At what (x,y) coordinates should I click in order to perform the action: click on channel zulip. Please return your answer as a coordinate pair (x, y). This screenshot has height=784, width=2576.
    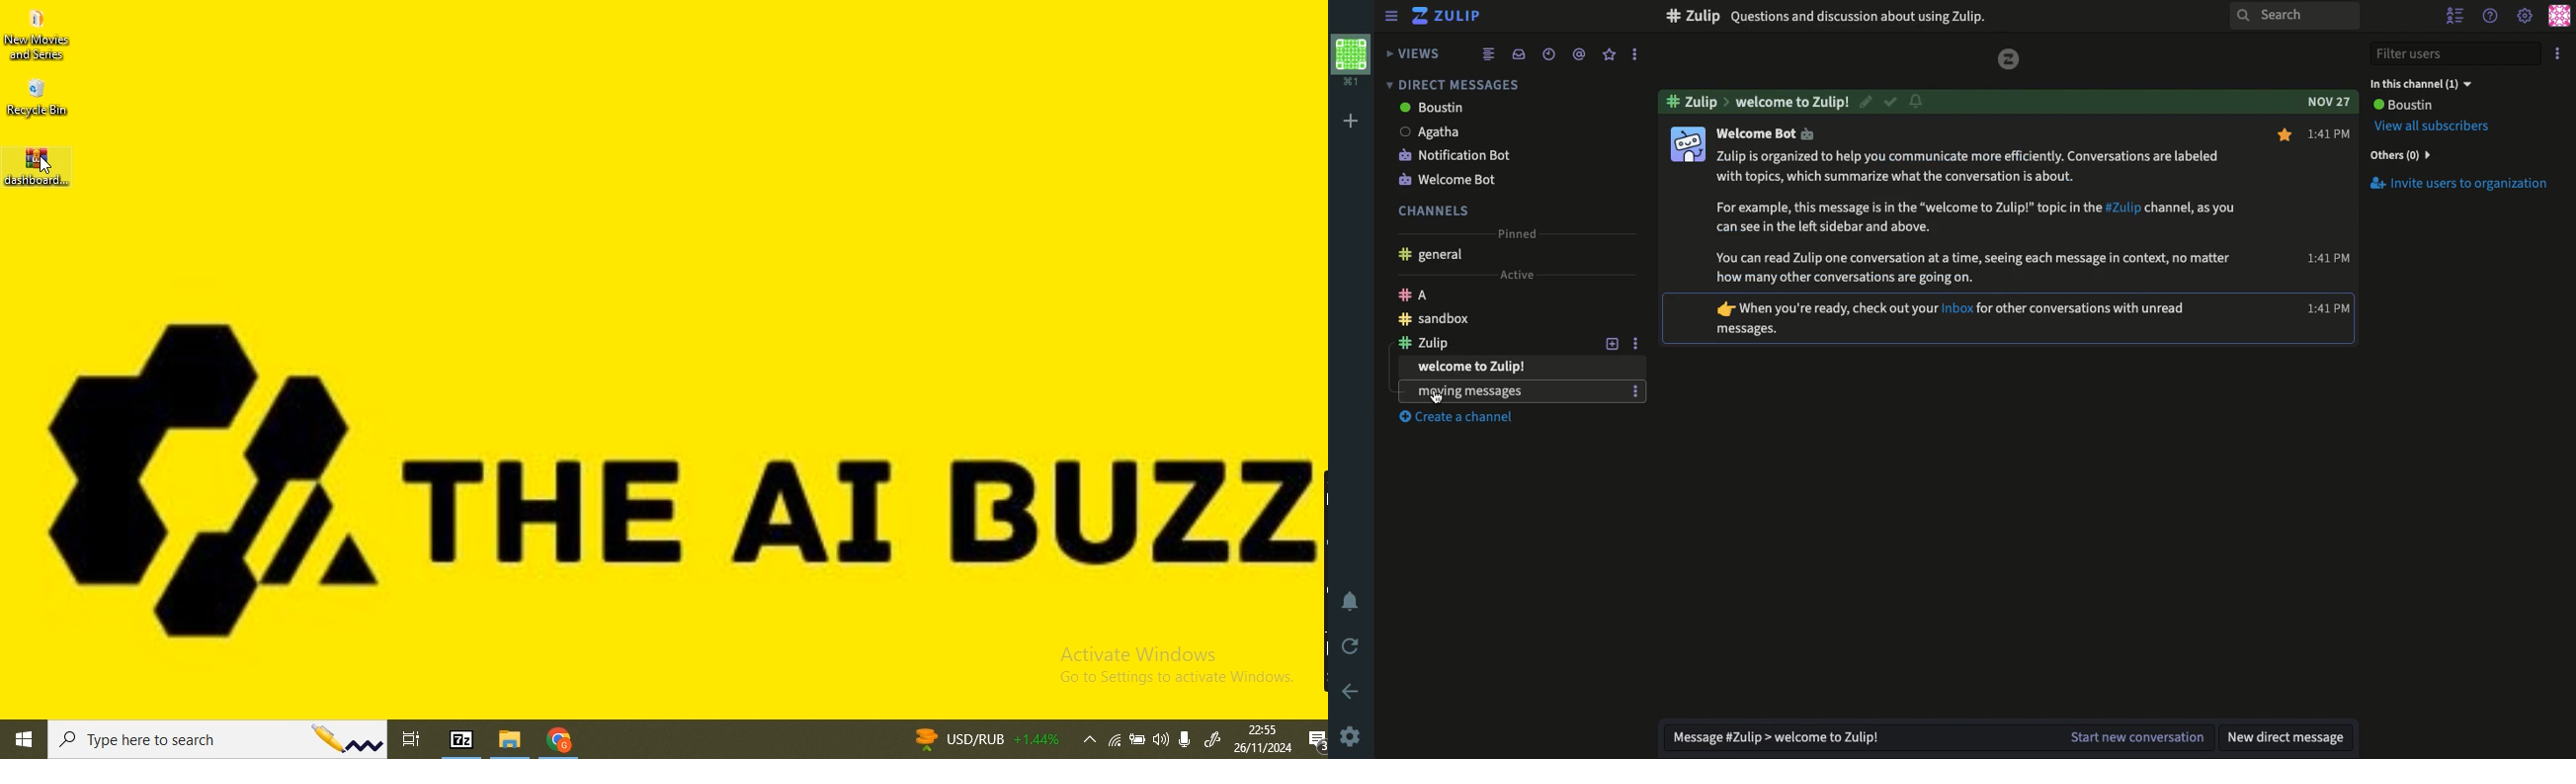
    Looking at the image, I should click on (1496, 344).